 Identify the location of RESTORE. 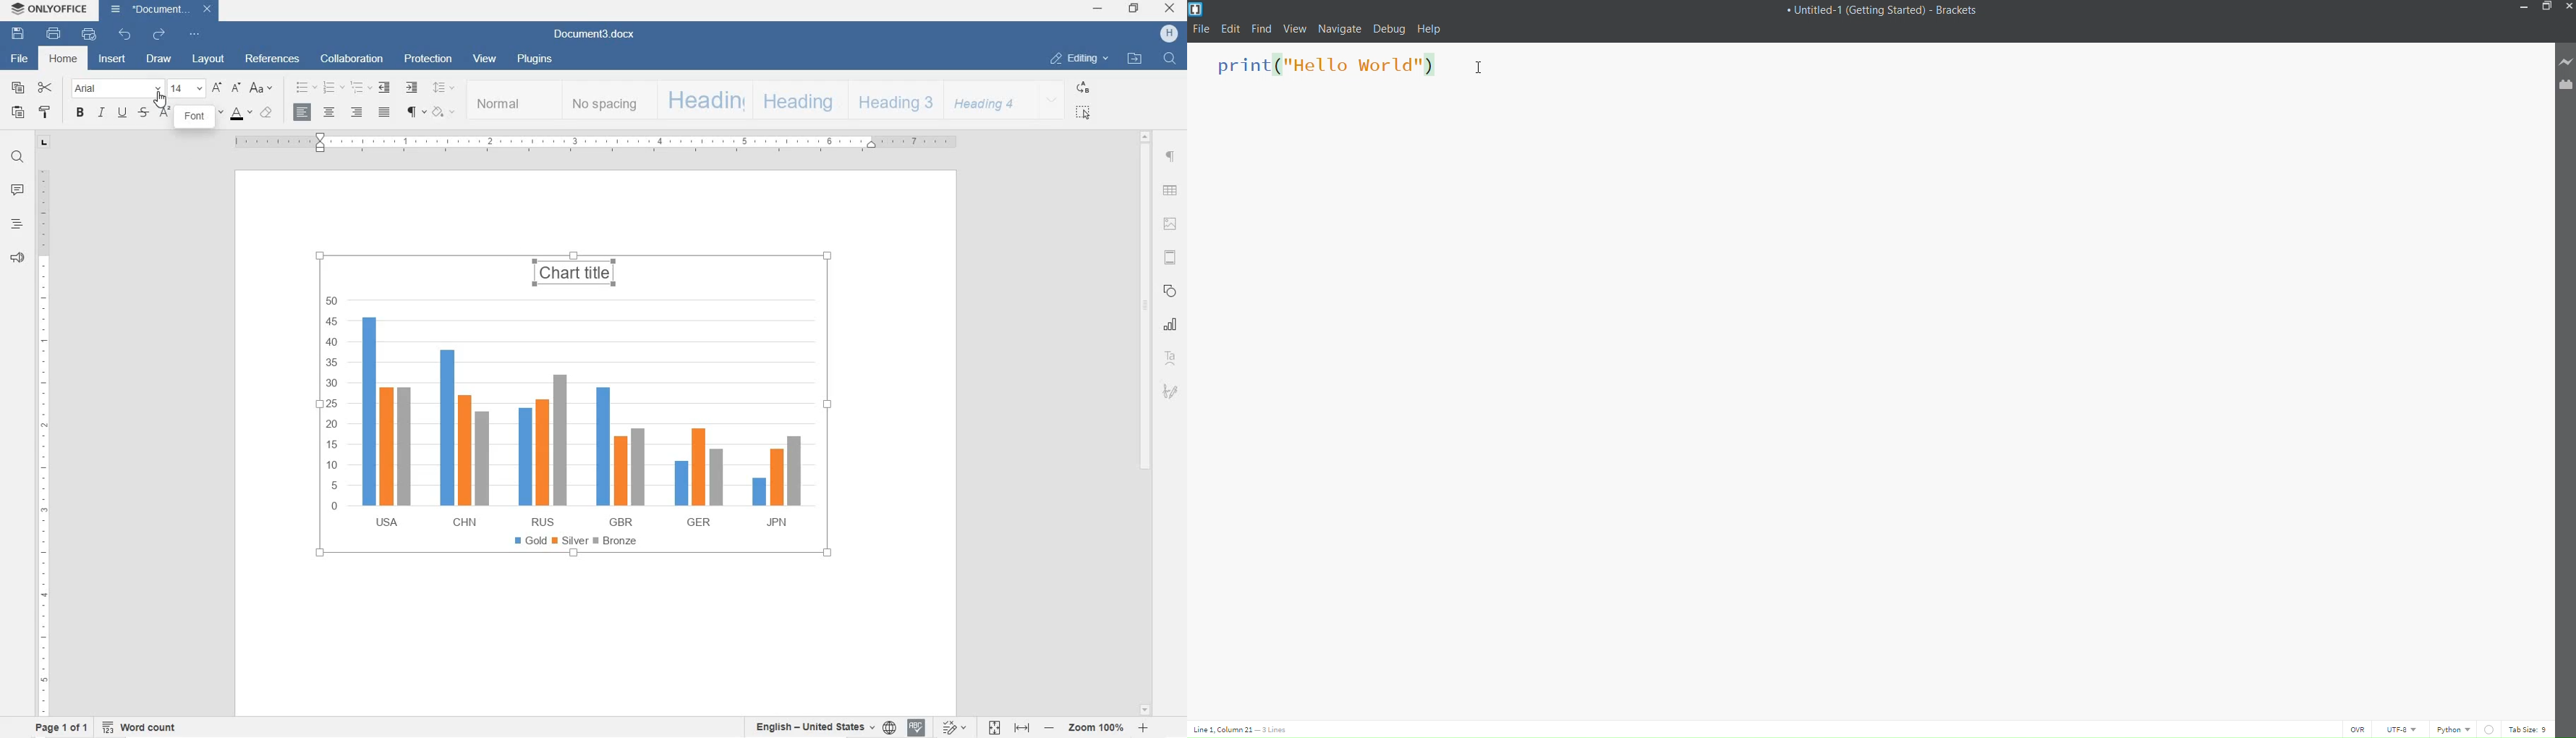
(1136, 9).